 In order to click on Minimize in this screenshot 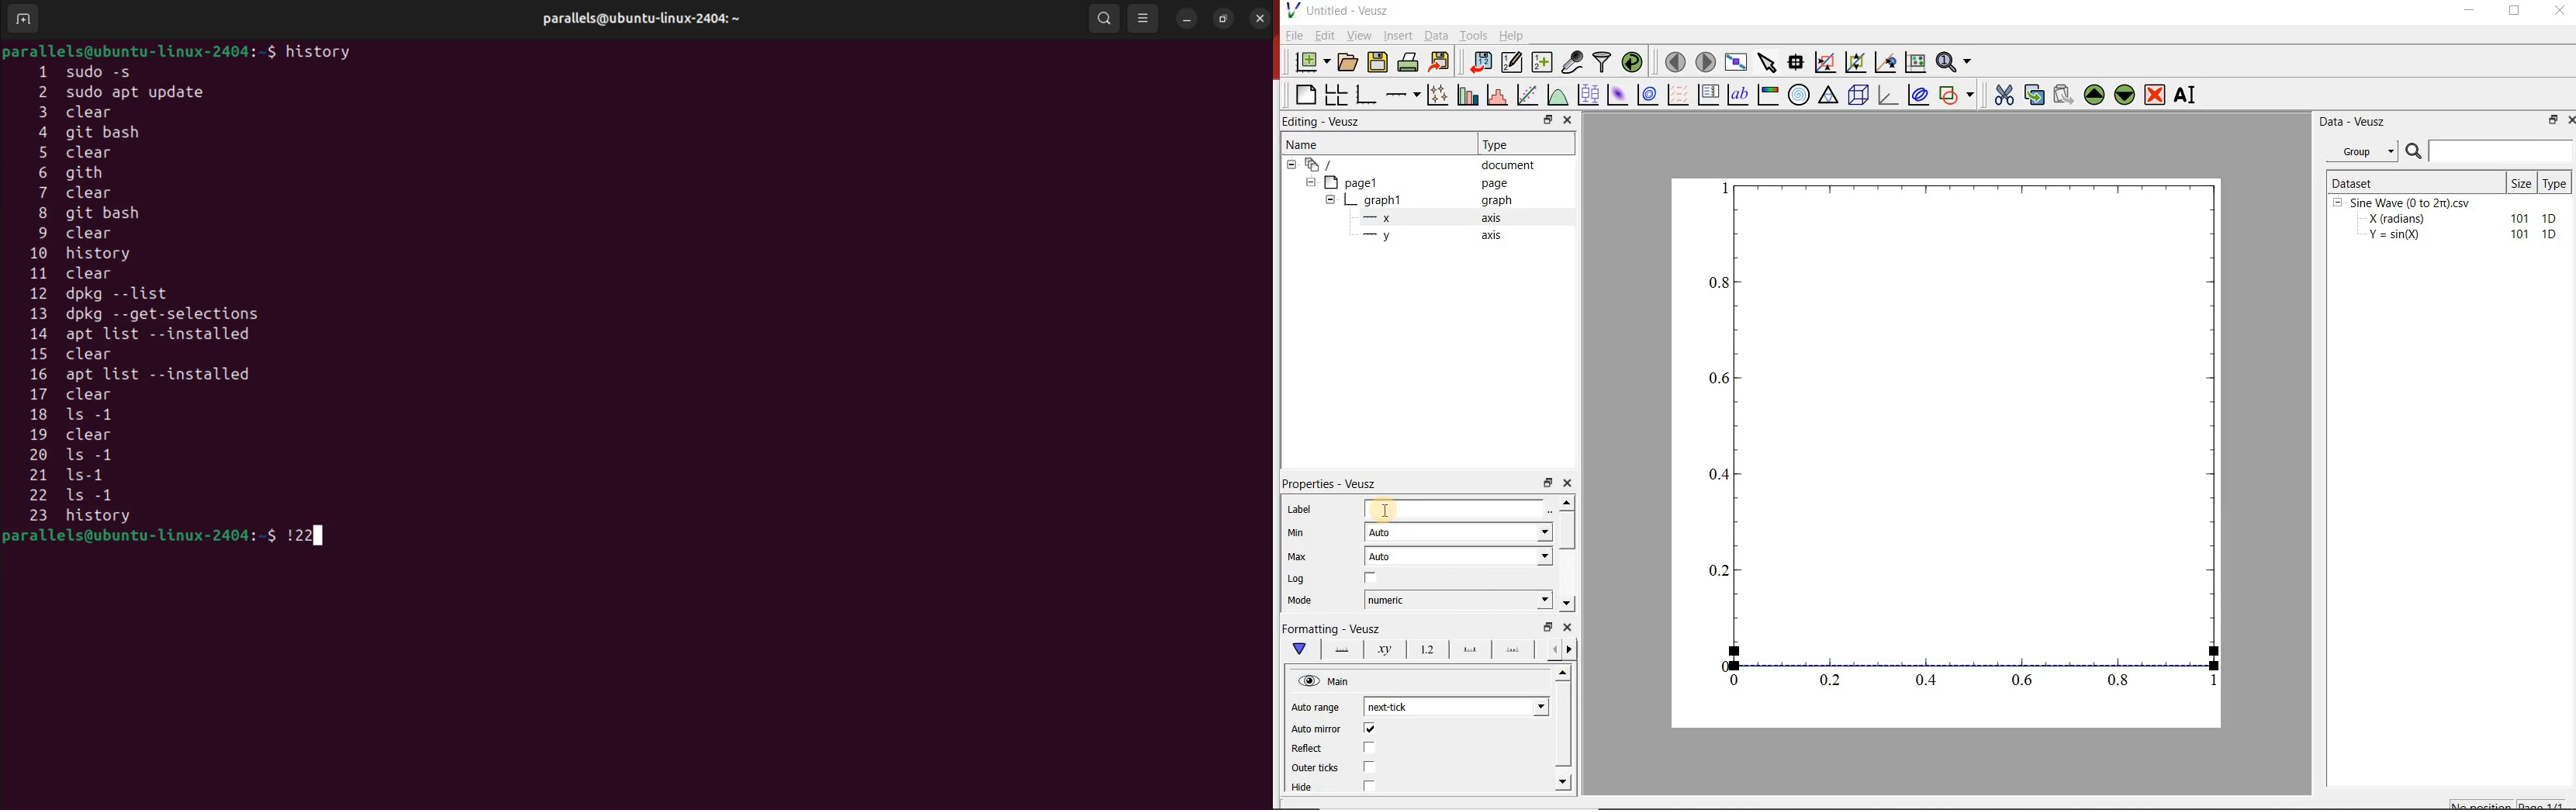, I will do `click(2469, 11)`.